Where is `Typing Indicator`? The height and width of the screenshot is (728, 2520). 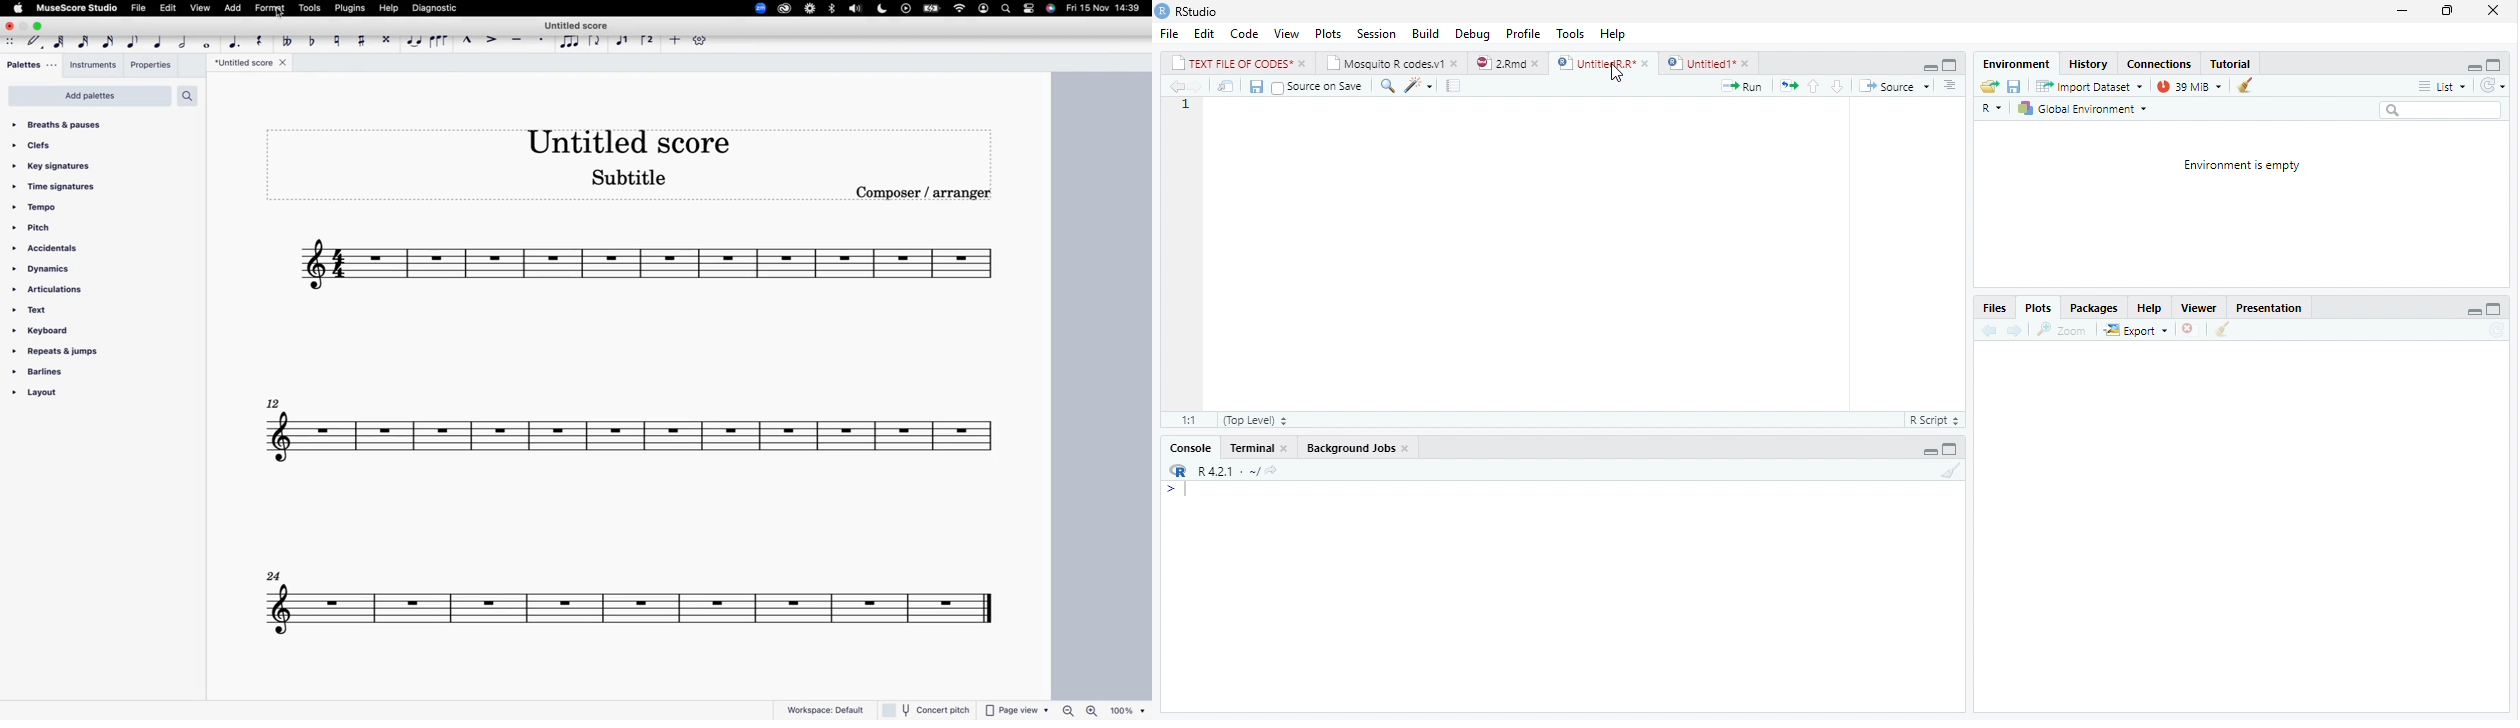 Typing Indicator is located at coordinates (1175, 489).